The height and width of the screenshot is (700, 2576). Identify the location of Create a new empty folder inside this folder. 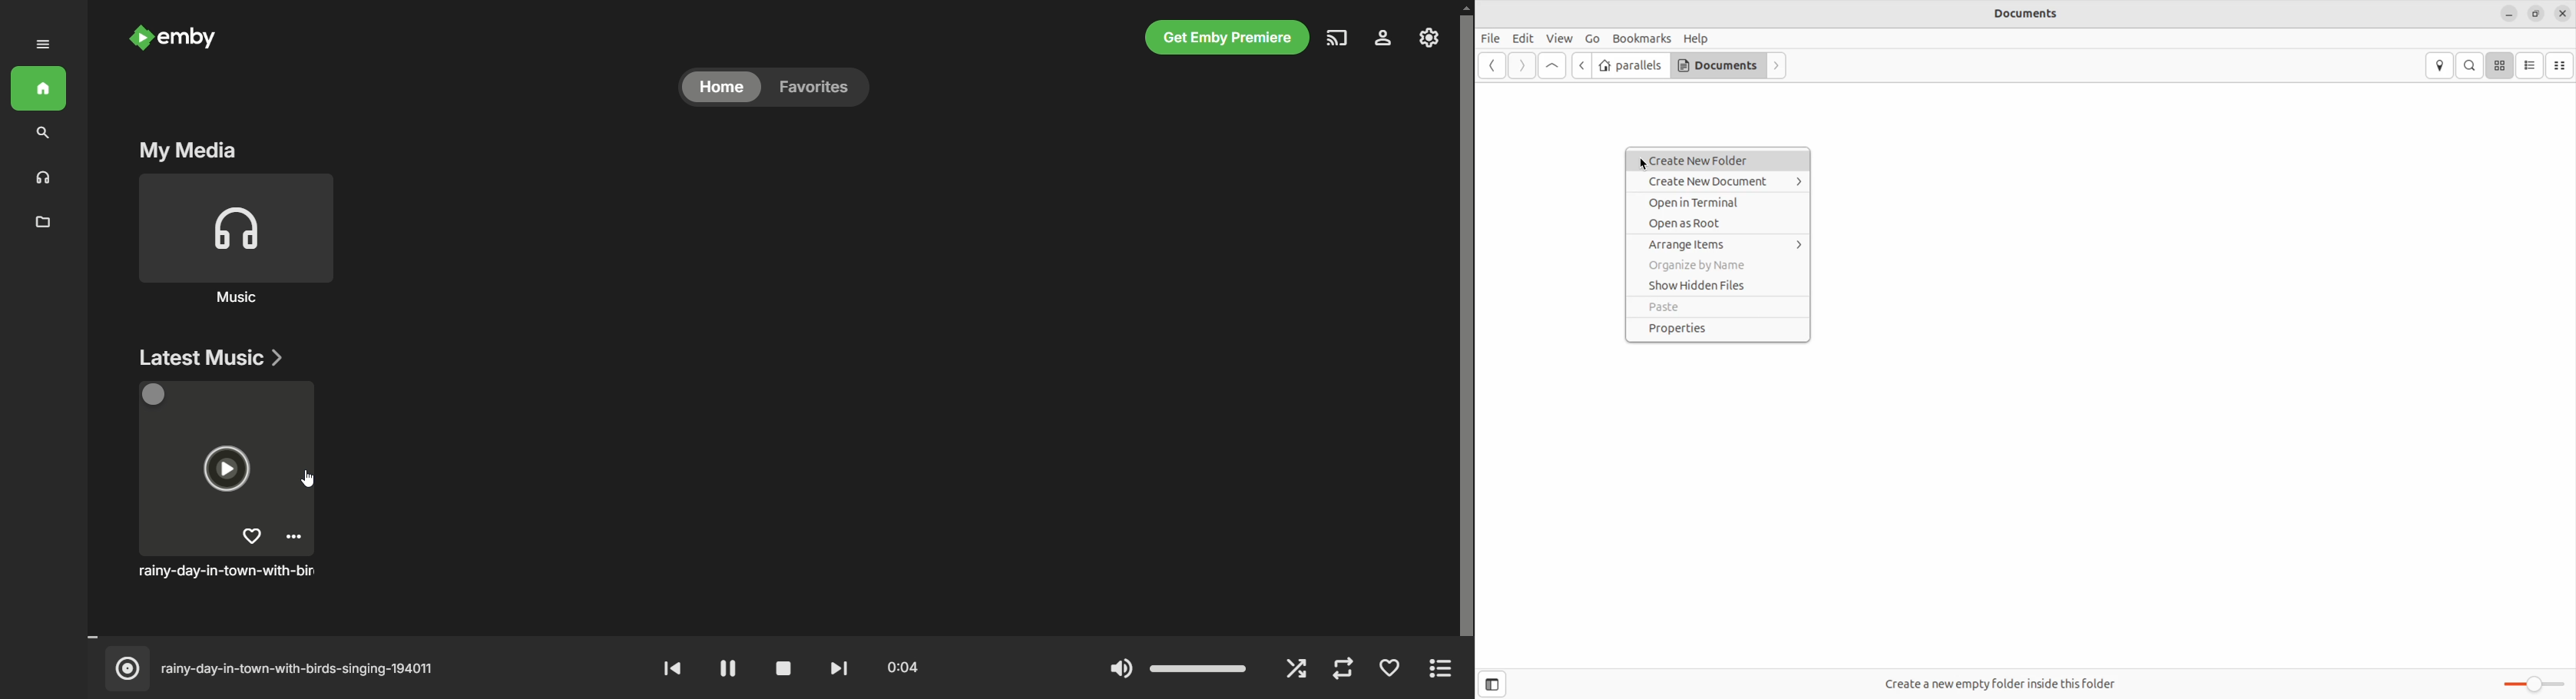
(2000, 682).